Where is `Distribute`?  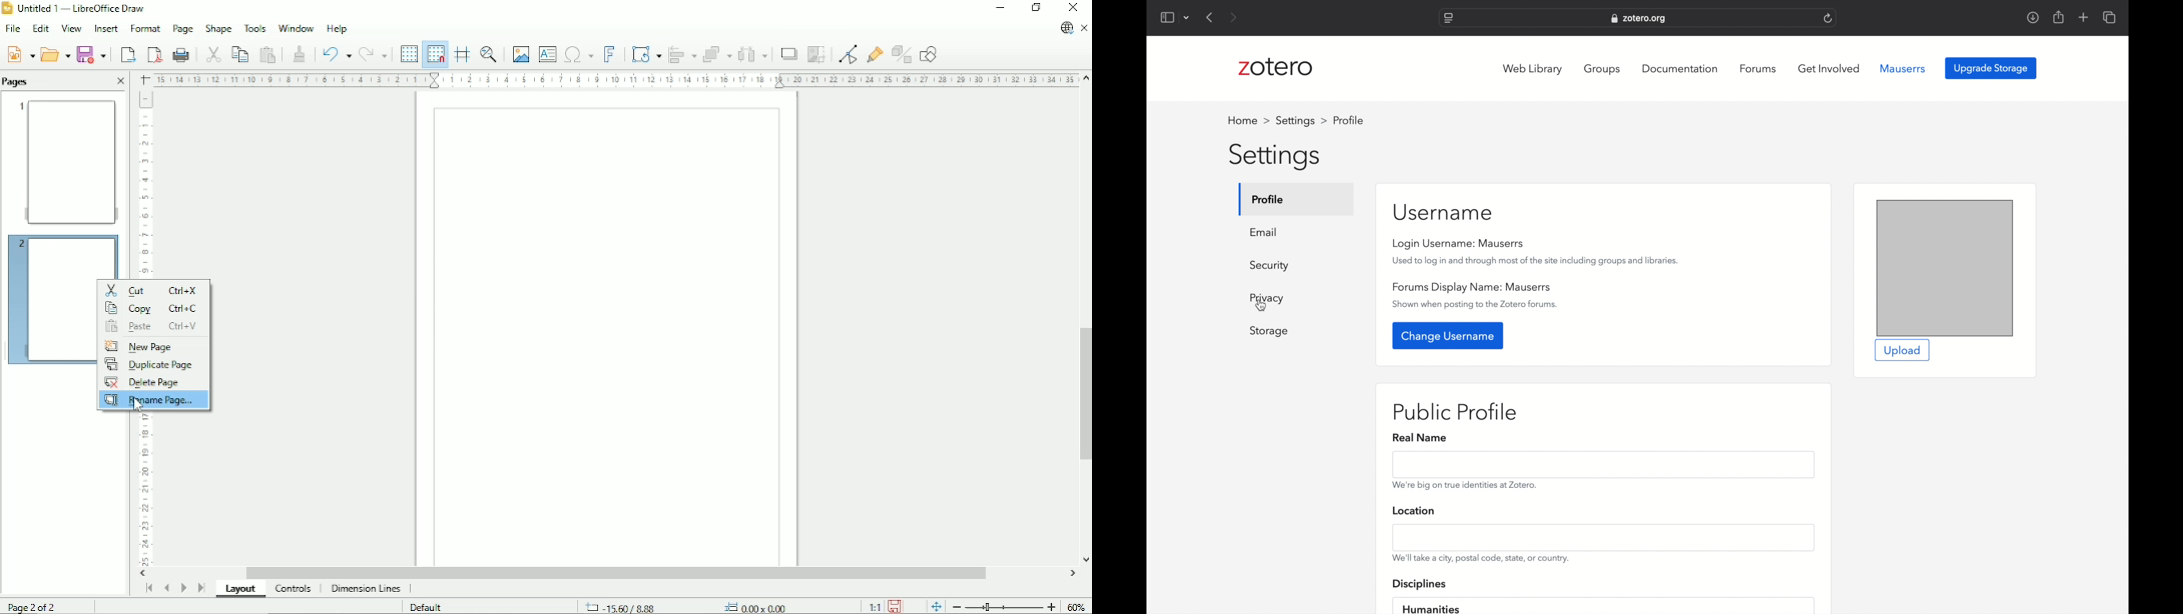
Distribute is located at coordinates (753, 55).